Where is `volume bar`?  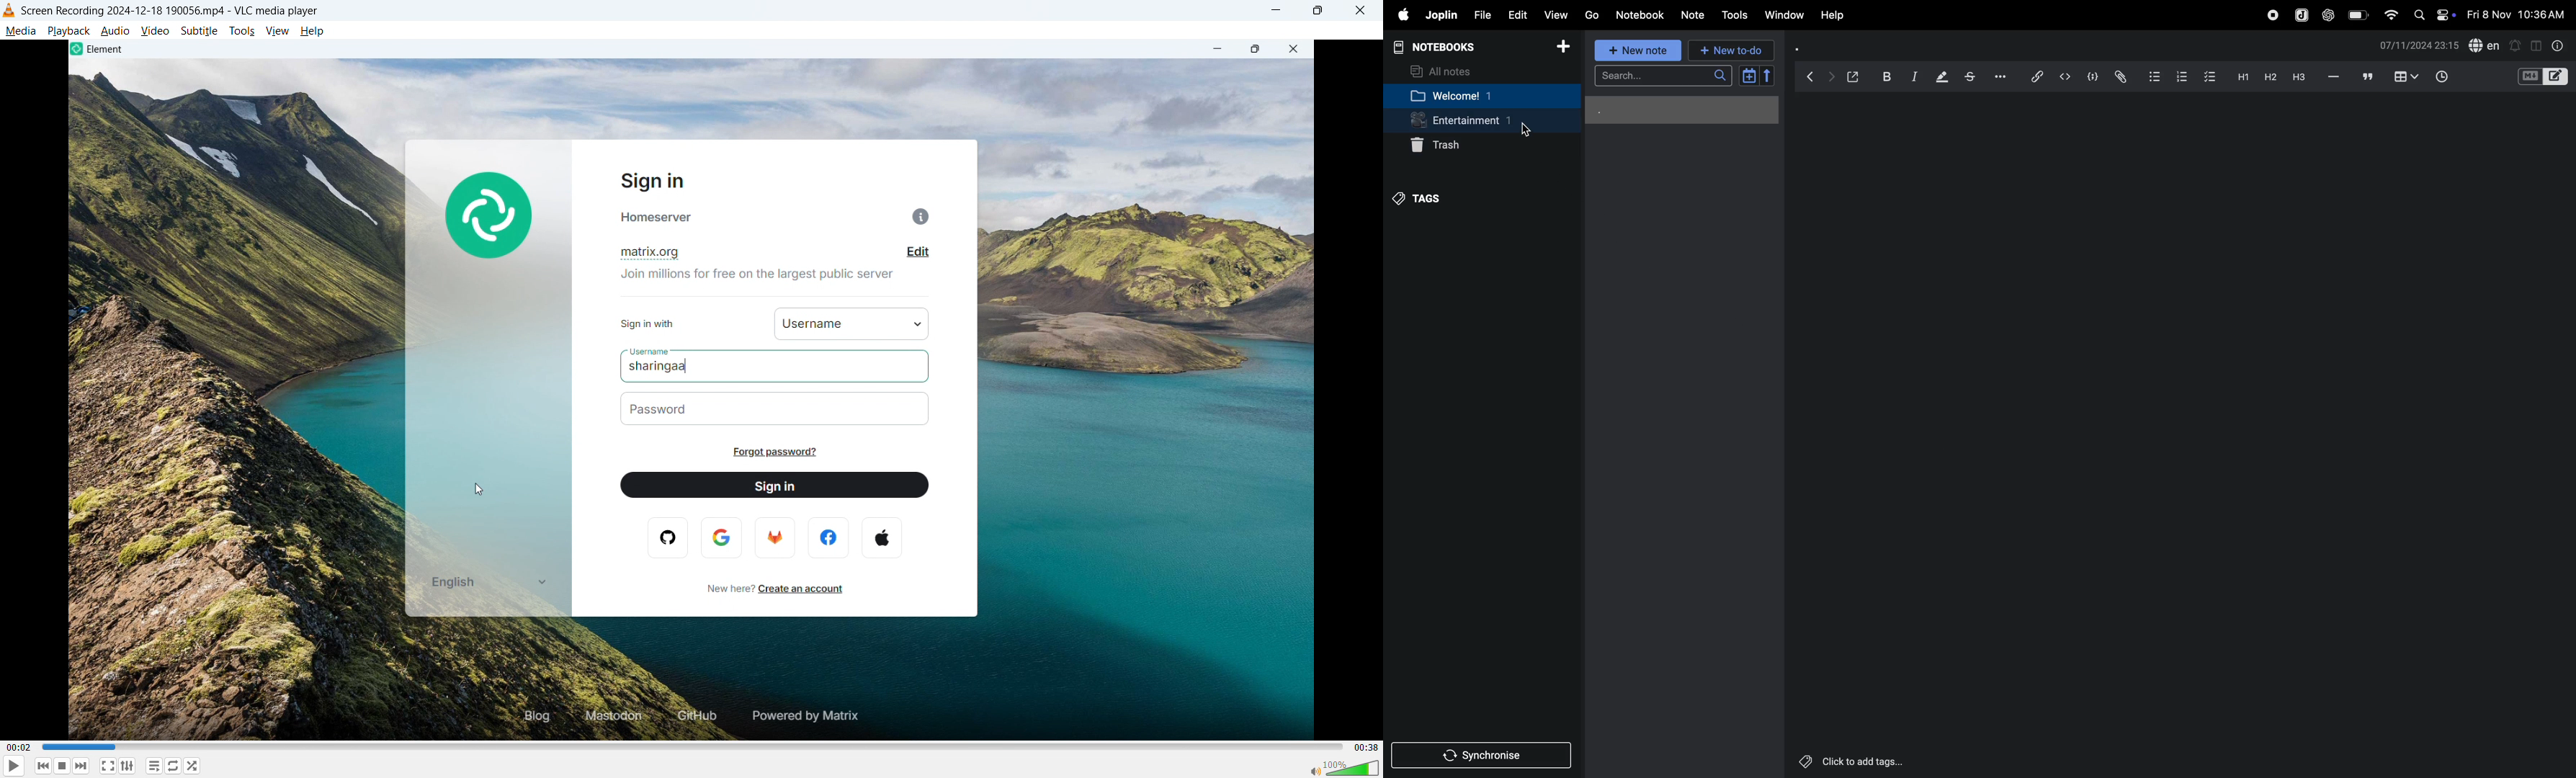 volume bar is located at coordinates (1341, 767).